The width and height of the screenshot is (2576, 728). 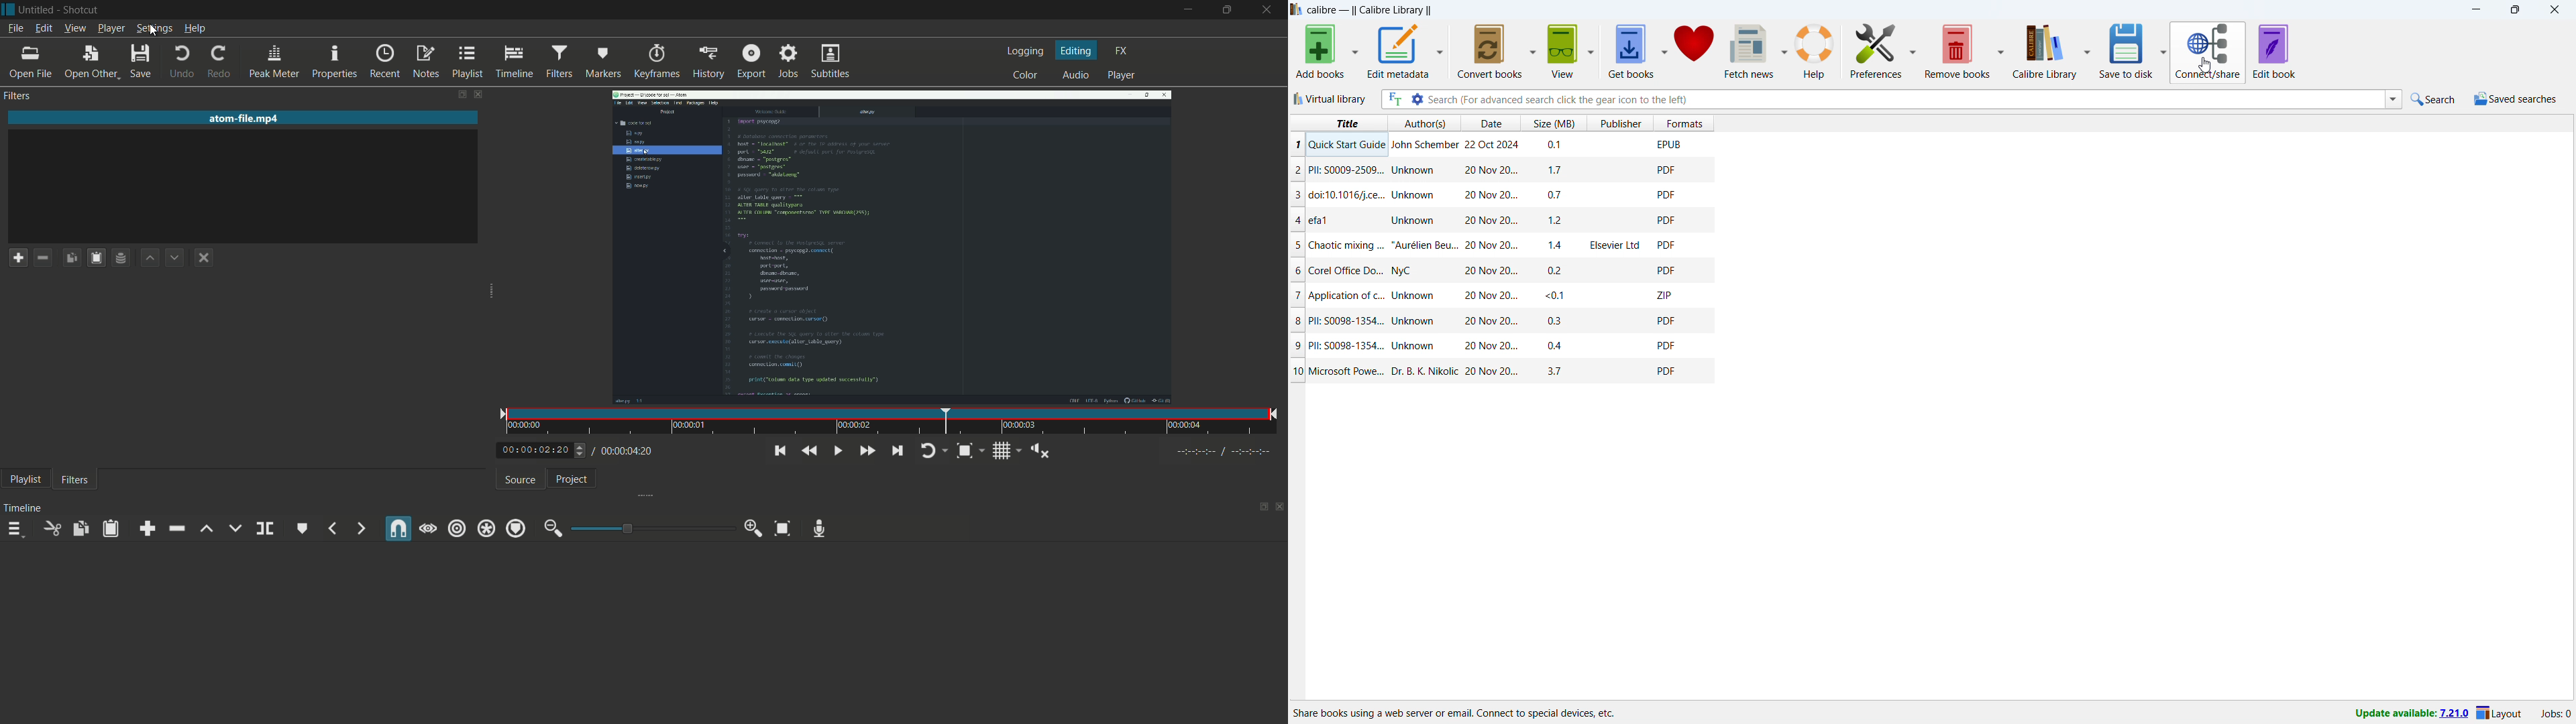 I want to click on fetch news, so click(x=1750, y=50).